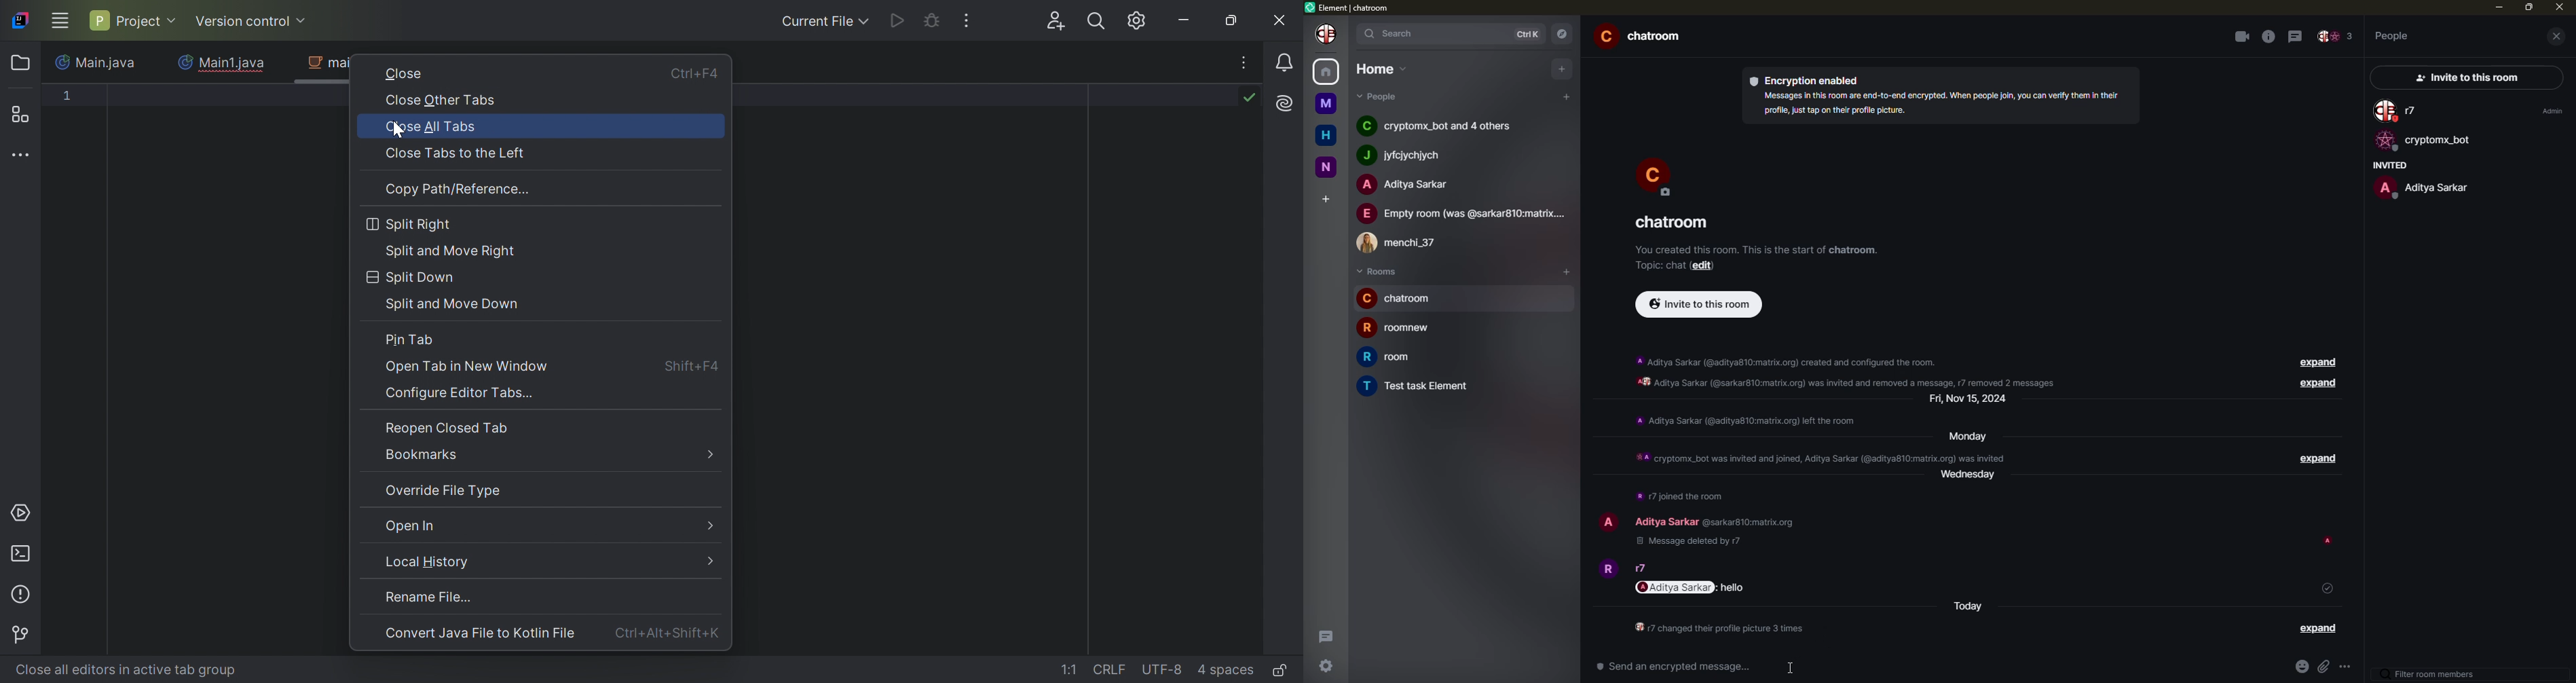 This screenshot has height=700, width=2576. Describe the element at coordinates (403, 131) in the screenshot. I see `cursor` at that location.